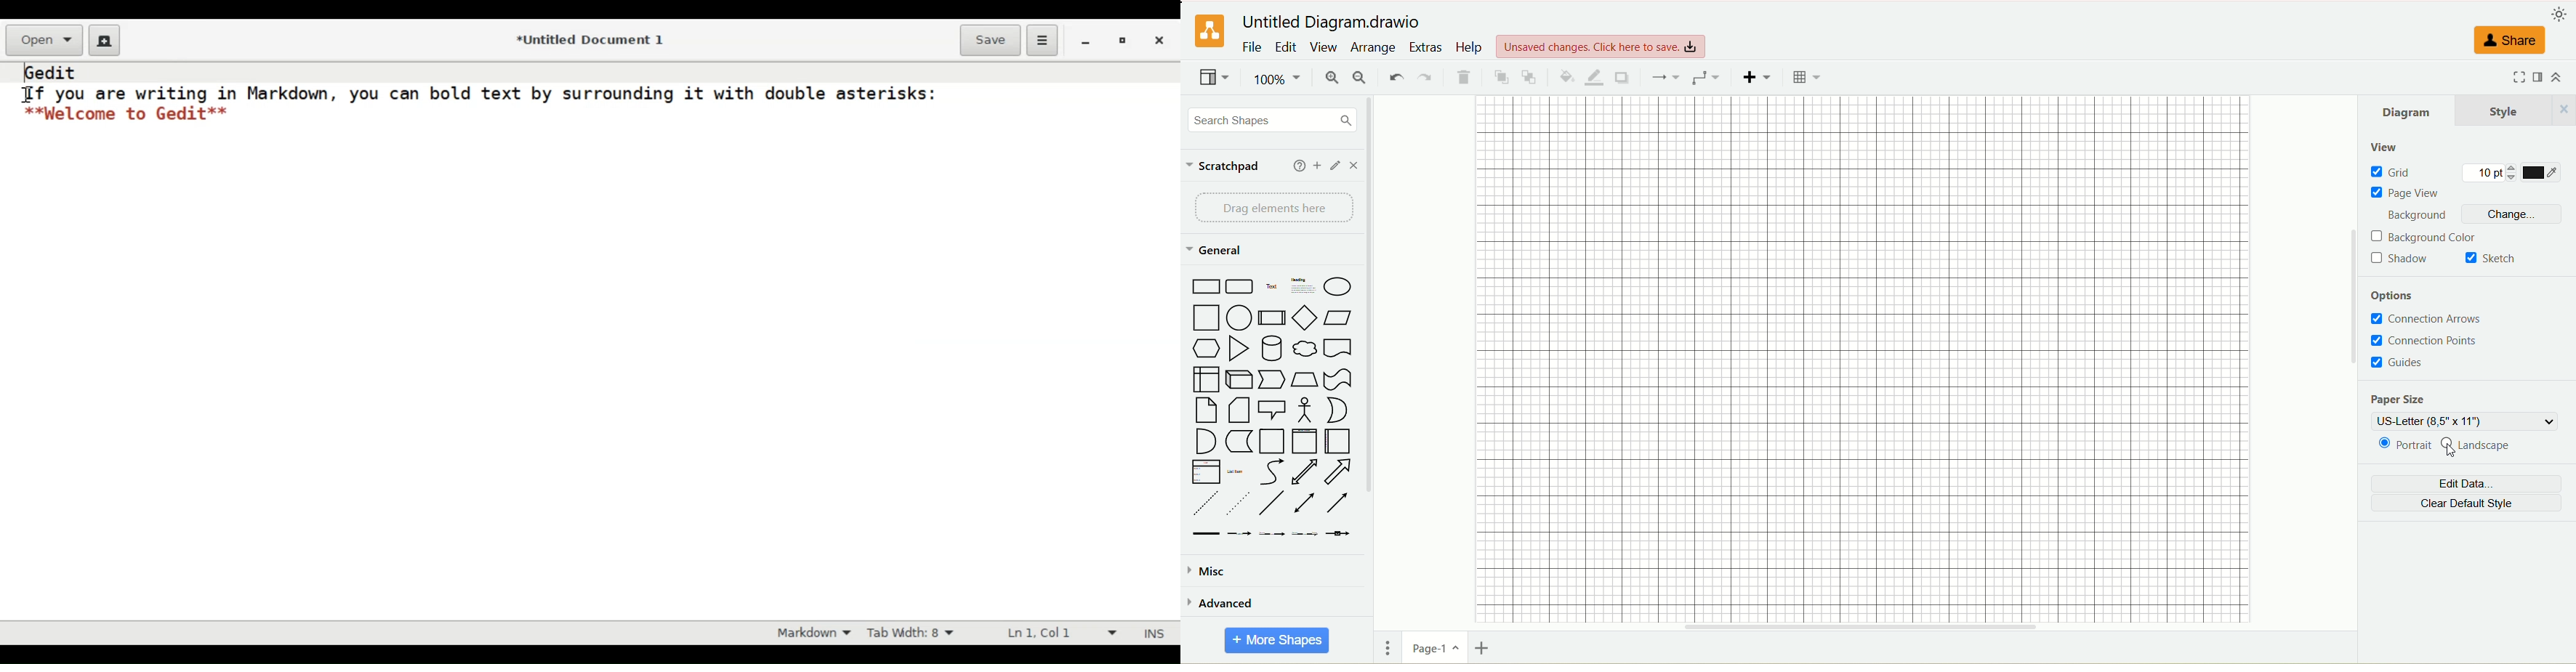  What do you see at coordinates (1481, 649) in the screenshot?
I see `insert page` at bounding box center [1481, 649].